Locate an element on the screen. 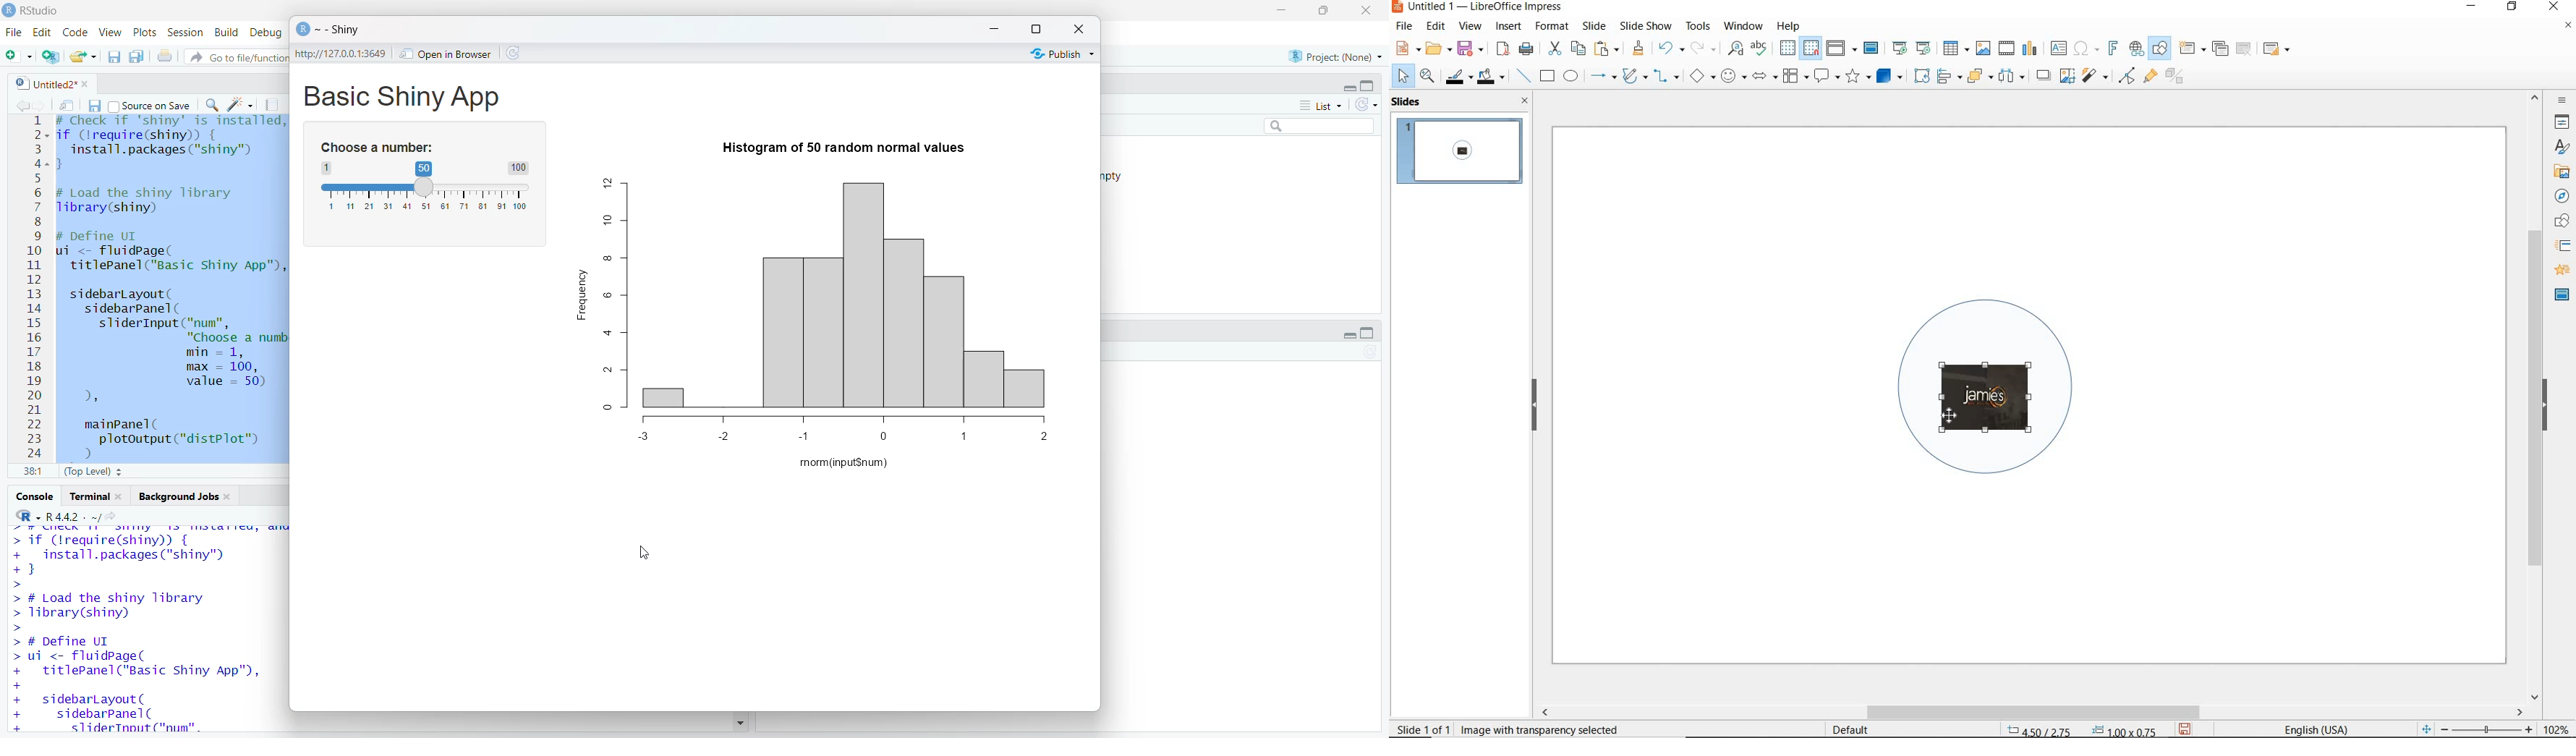 The image size is (2576, 756). refresh is located at coordinates (511, 53).